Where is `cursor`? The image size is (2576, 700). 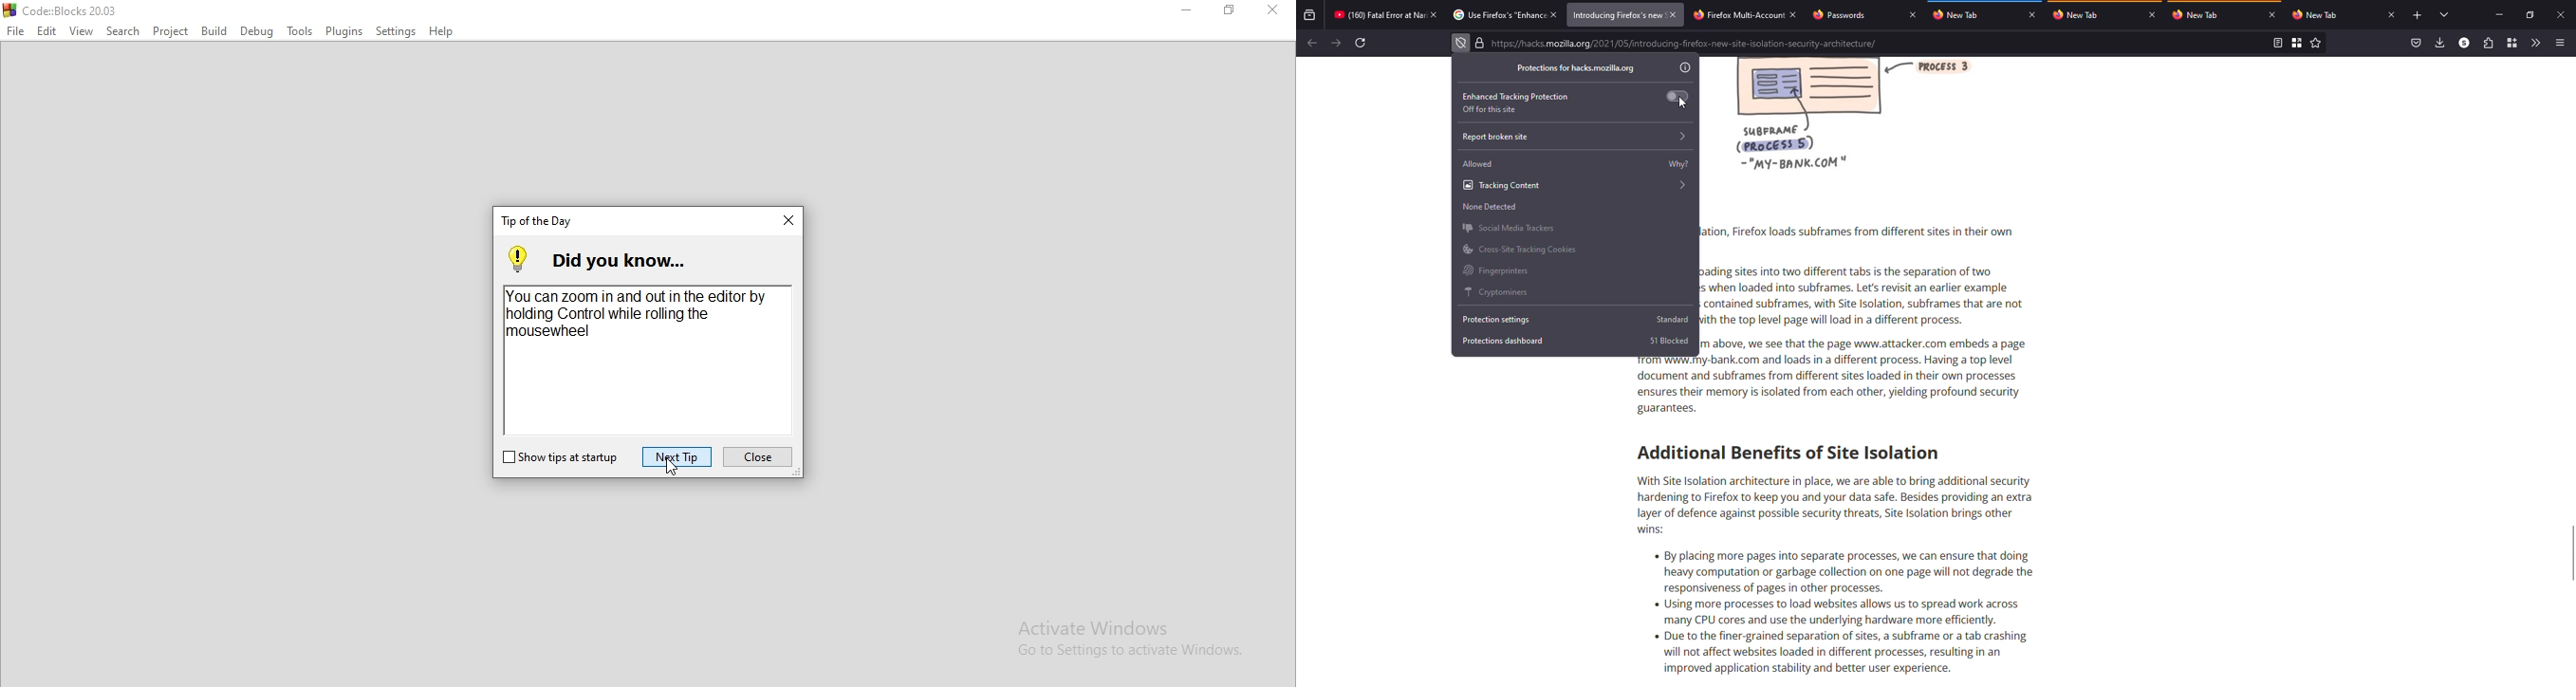 cursor is located at coordinates (1684, 102).